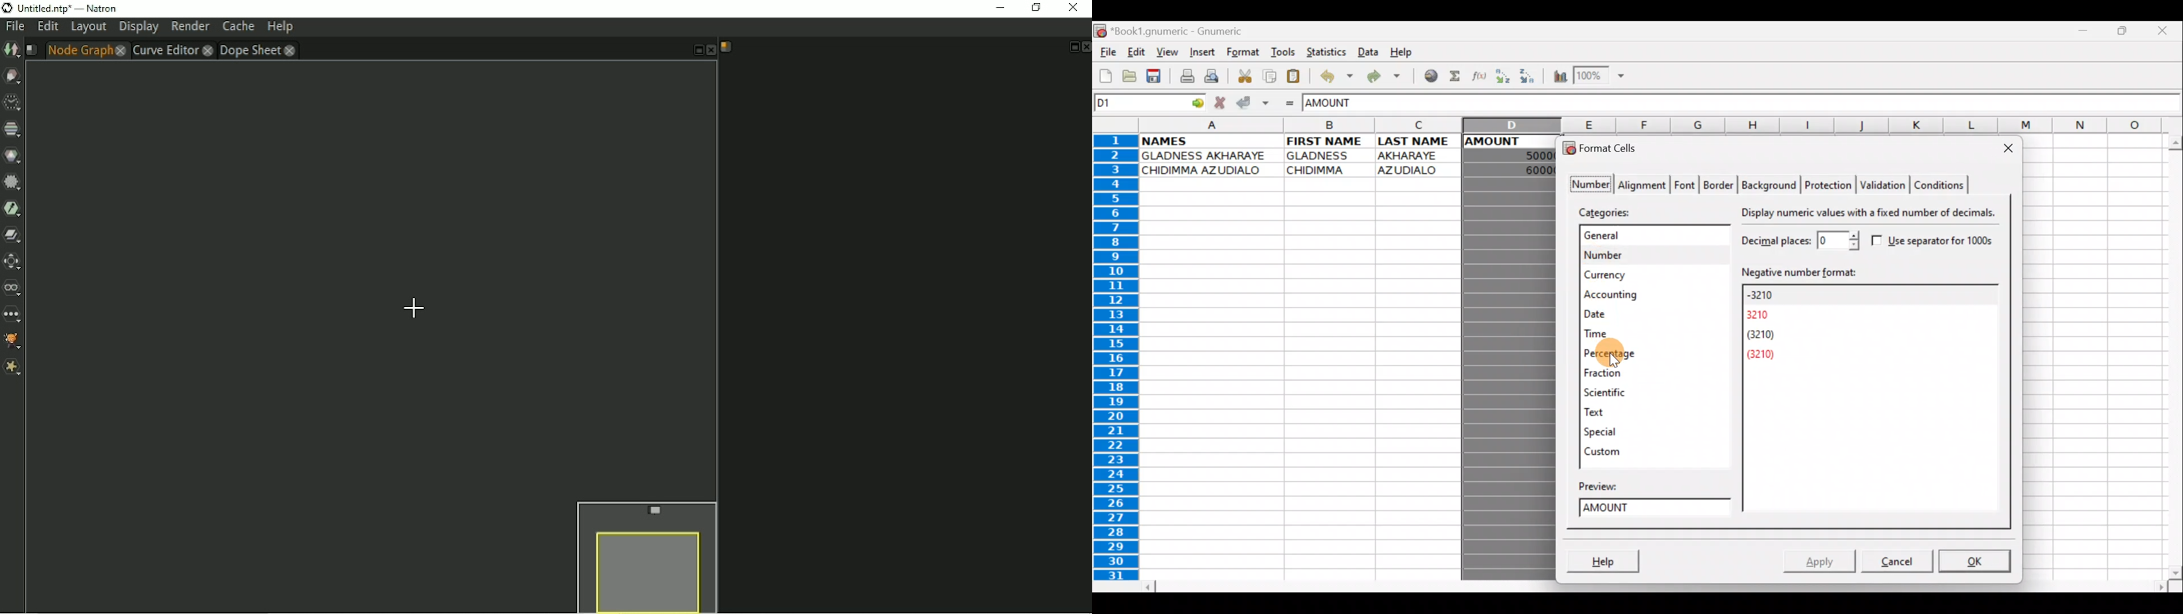 The image size is (2184, 616). What do you see at coordinates (1105, 76) in the screenshot?
I see `Create new workbook` at bounding box center [1105, 76].